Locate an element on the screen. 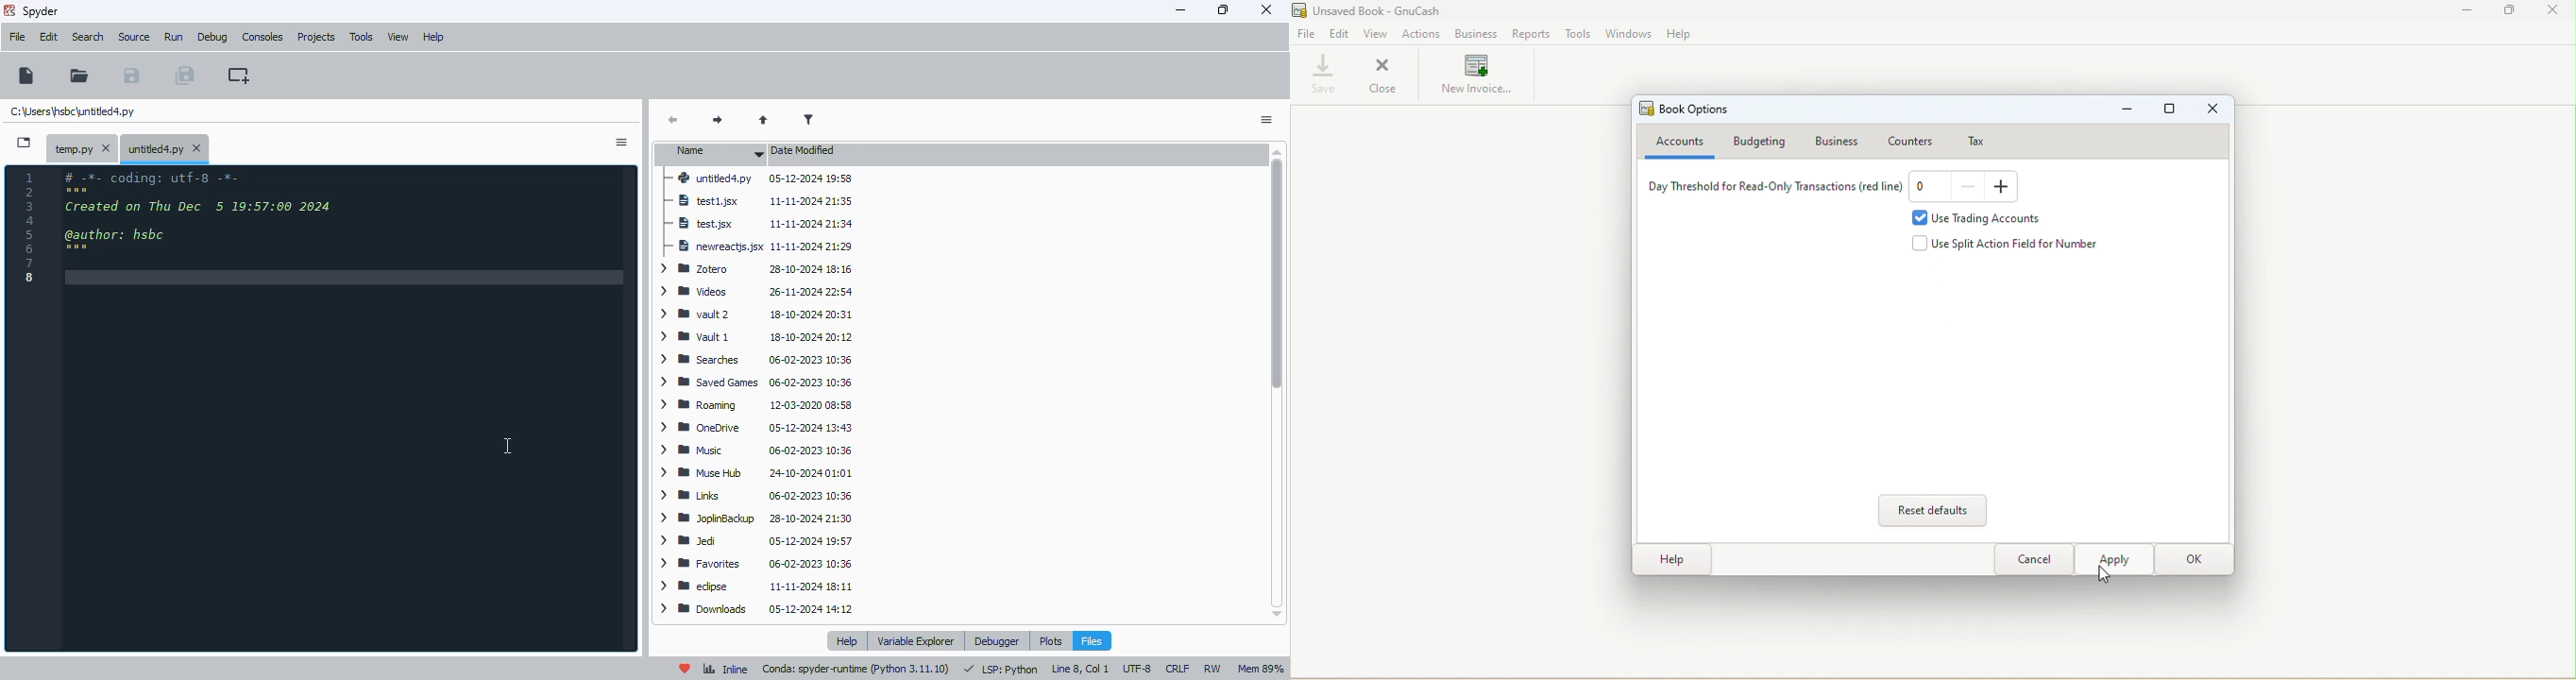  Save is located at coordinates (1319, 73).